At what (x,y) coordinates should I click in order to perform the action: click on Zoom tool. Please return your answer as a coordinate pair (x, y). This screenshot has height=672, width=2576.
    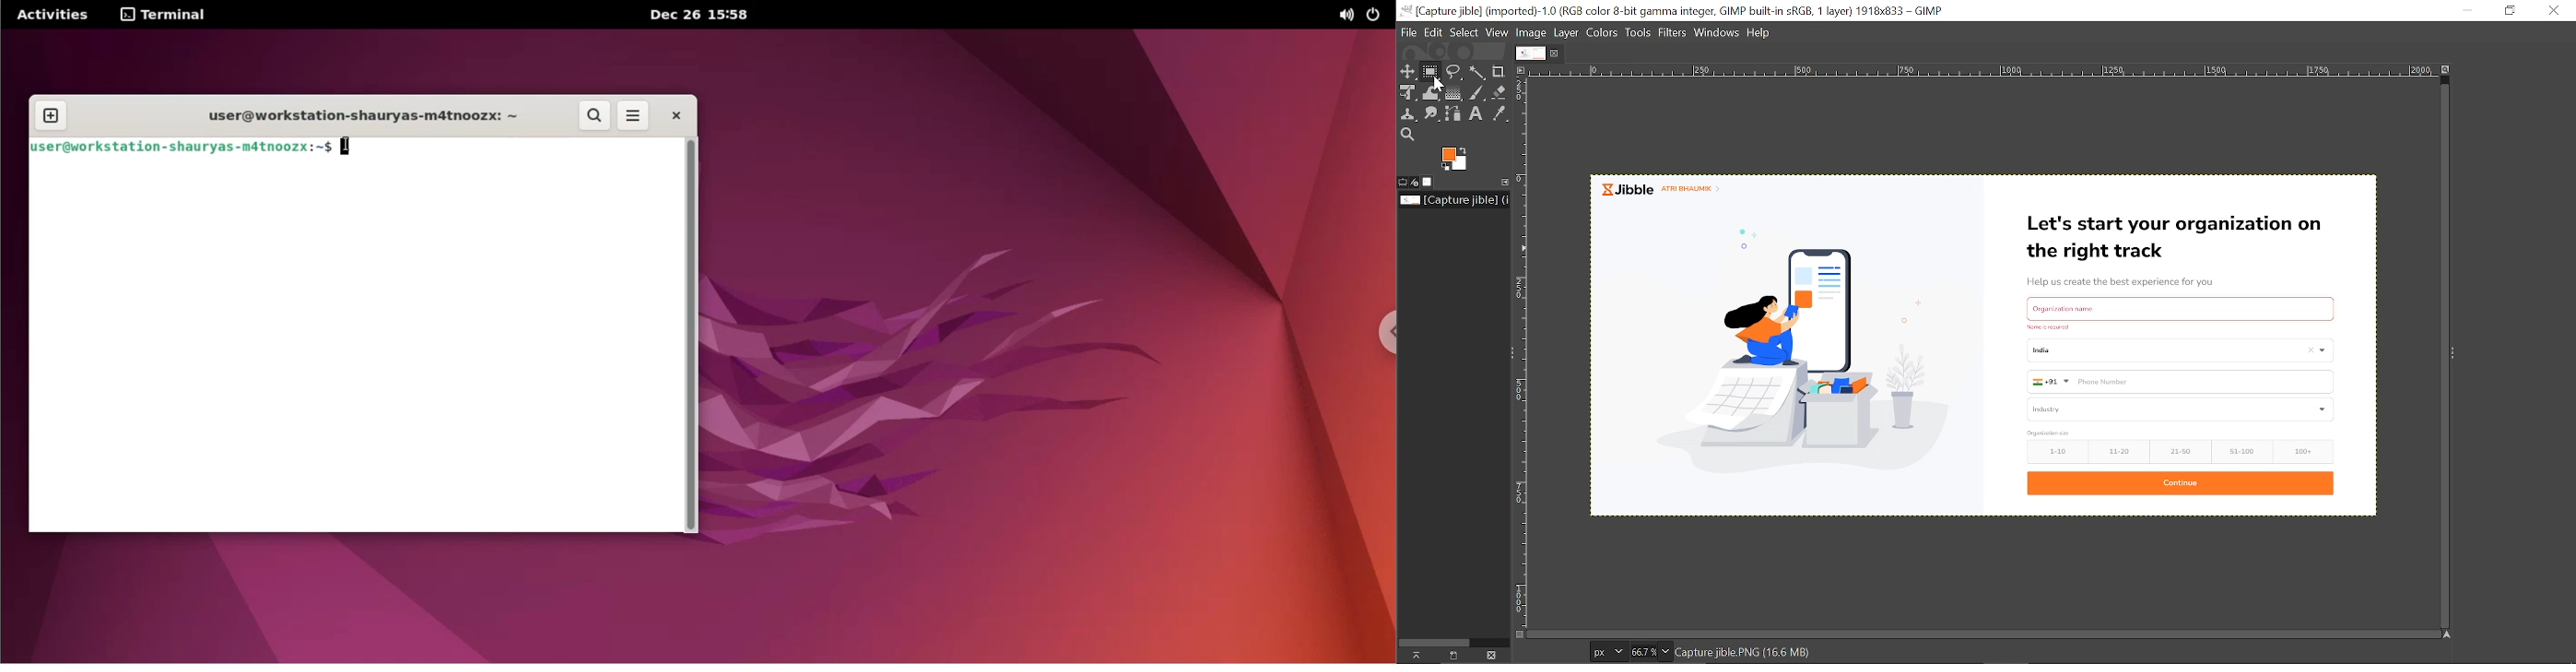
    Looking at the image, I should click on (1406, 134).